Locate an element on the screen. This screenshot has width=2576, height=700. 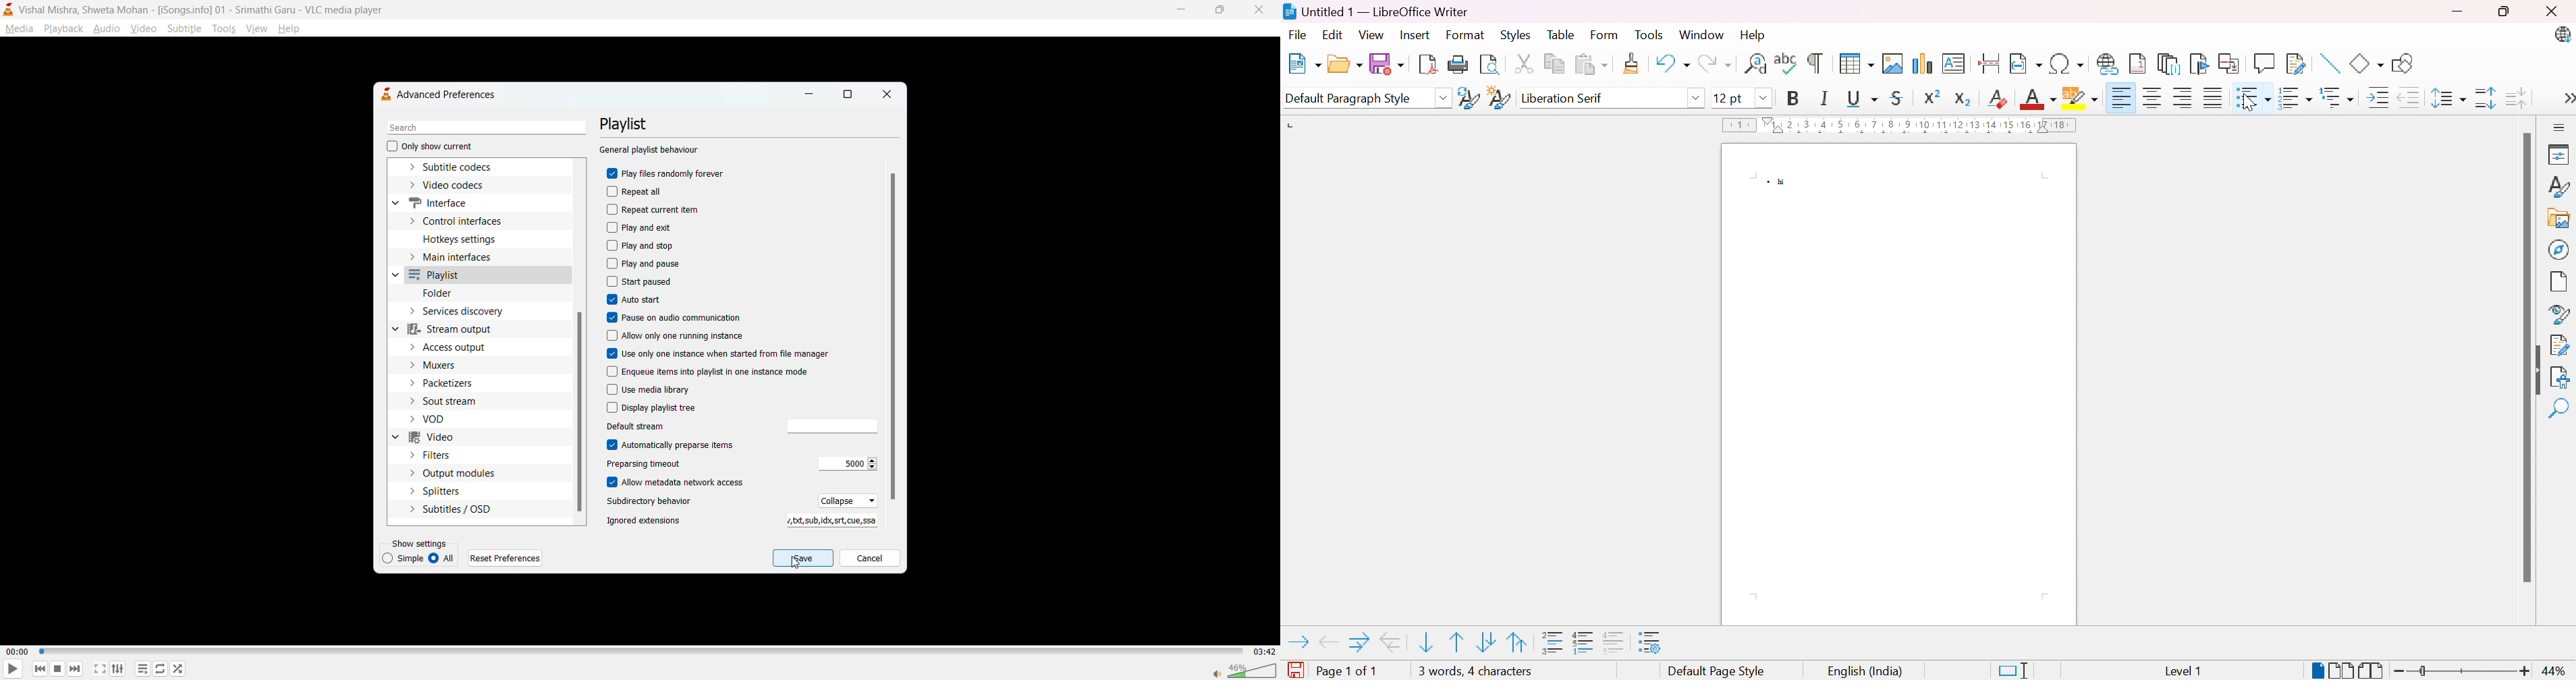
Minimize is located at coordinates (2457, 9).